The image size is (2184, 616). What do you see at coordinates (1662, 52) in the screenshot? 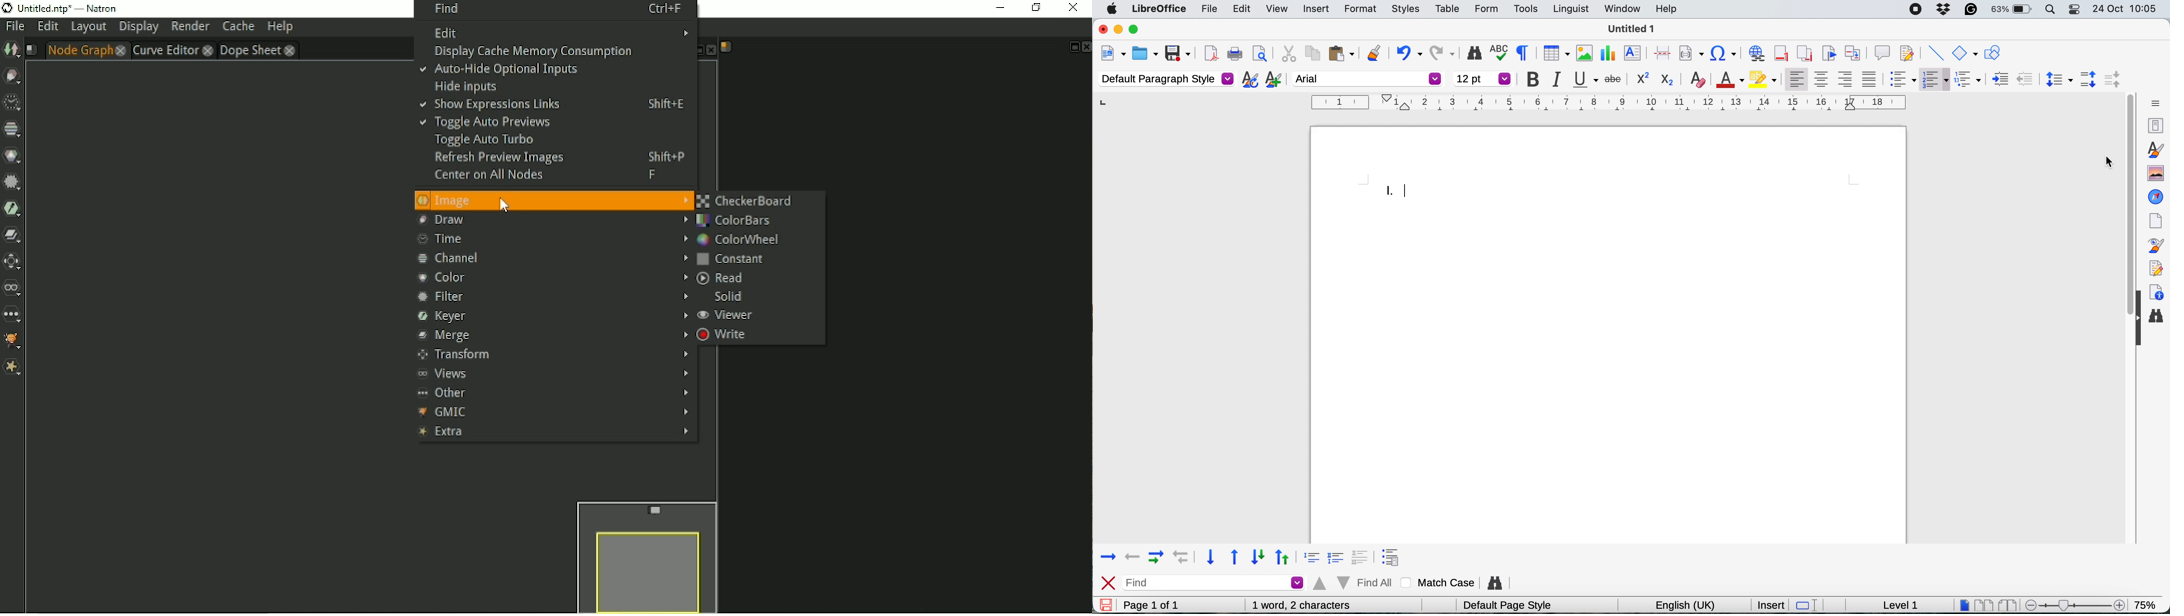
I see `insert page break` at bounding box center [1662, 52].